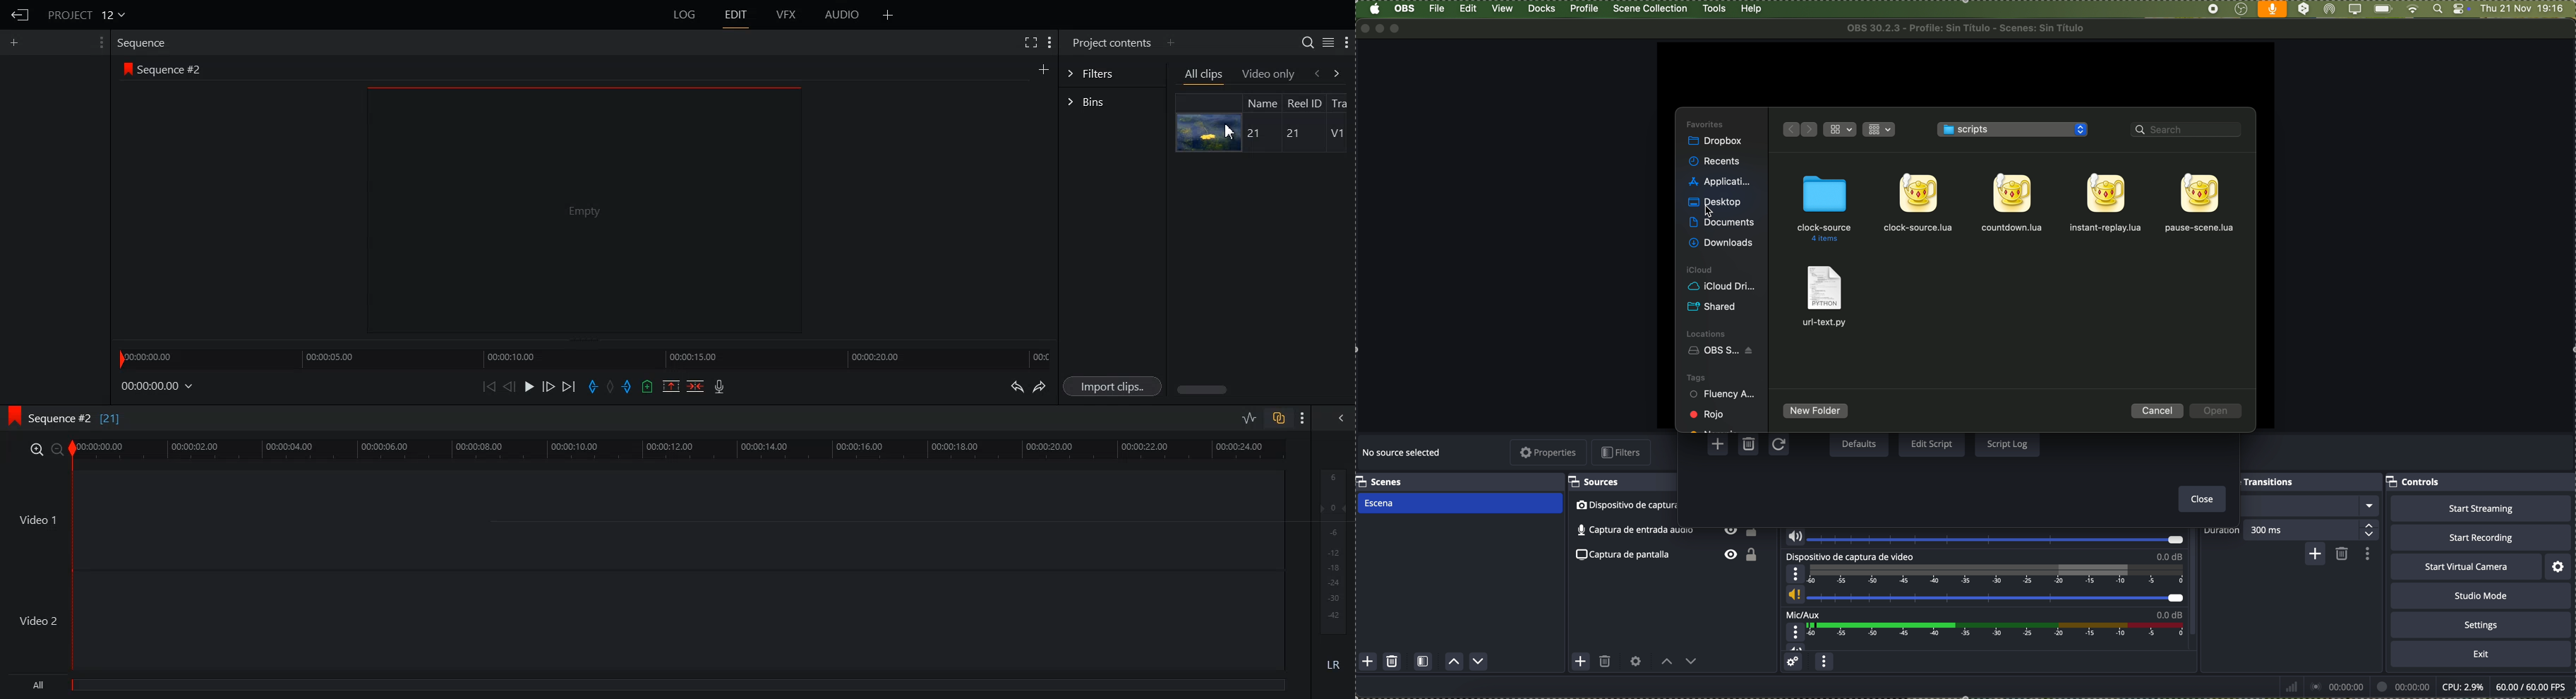  I want to click on screen, so click(2355, 9).